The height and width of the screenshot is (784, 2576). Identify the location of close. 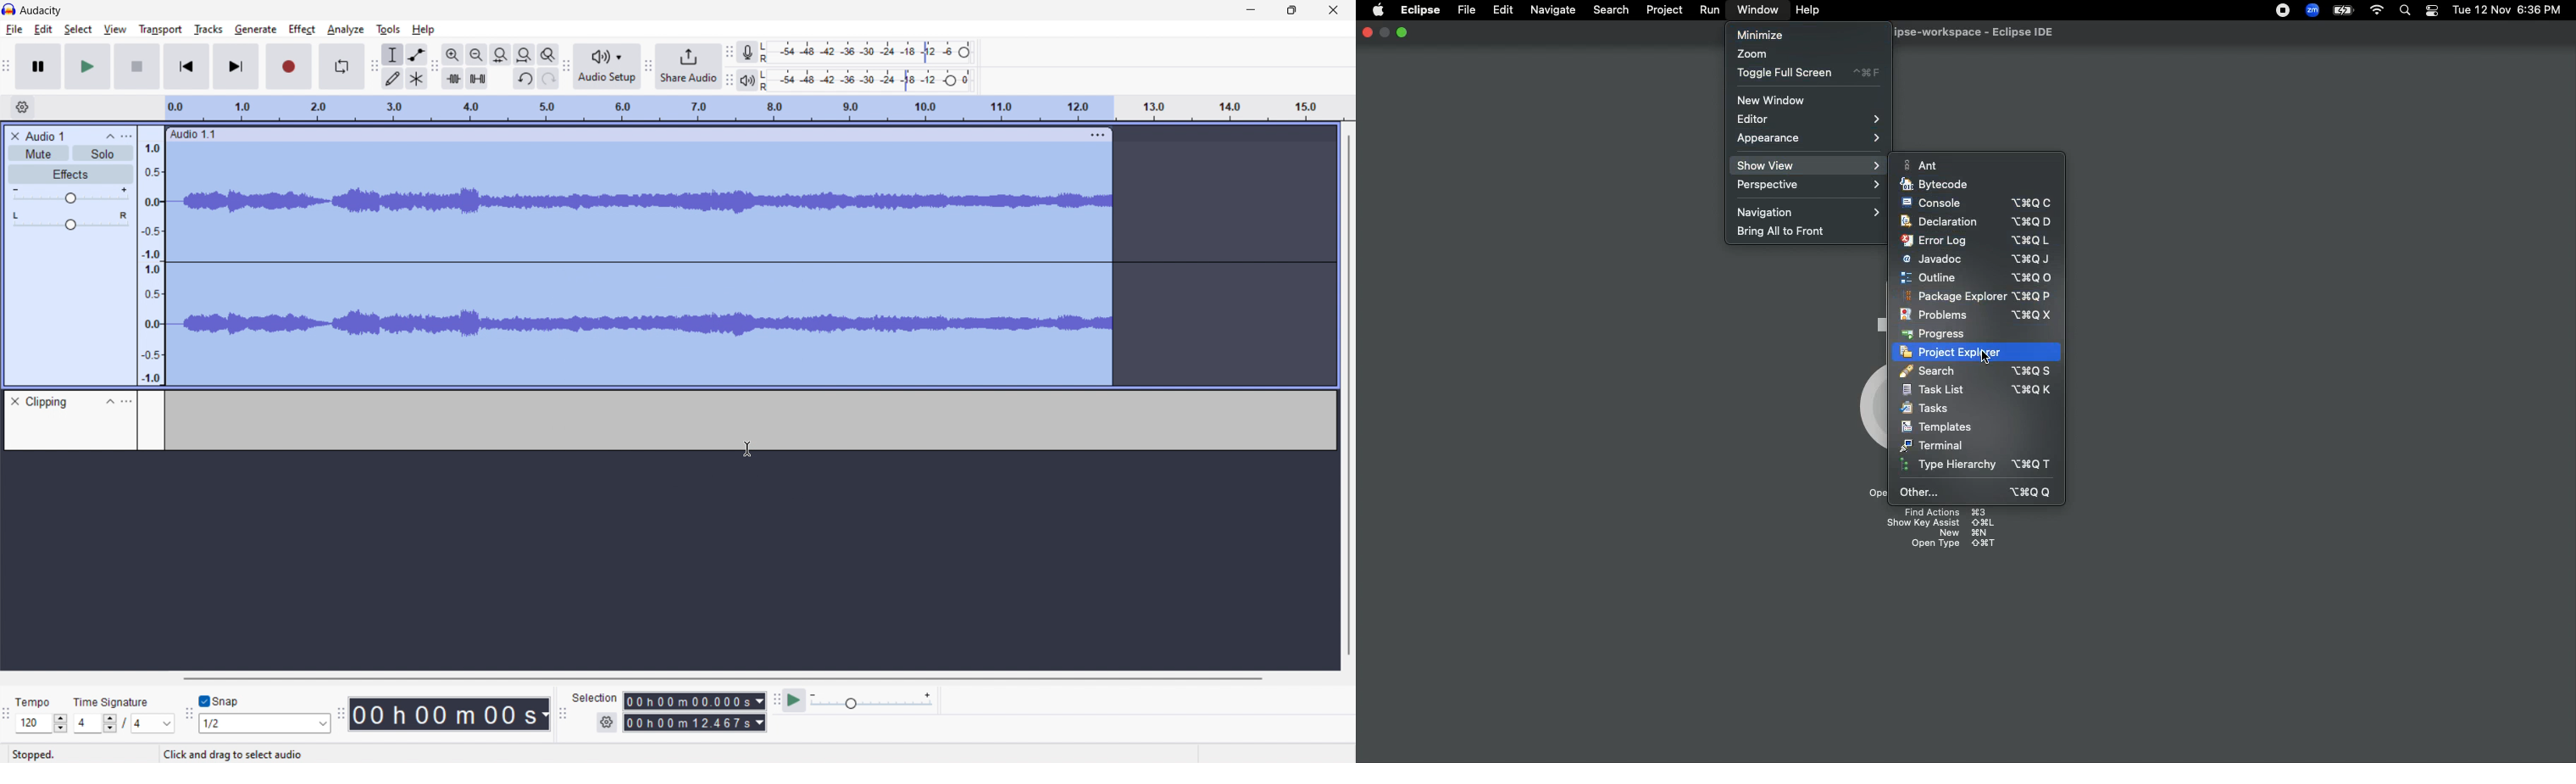
(1333, 8).